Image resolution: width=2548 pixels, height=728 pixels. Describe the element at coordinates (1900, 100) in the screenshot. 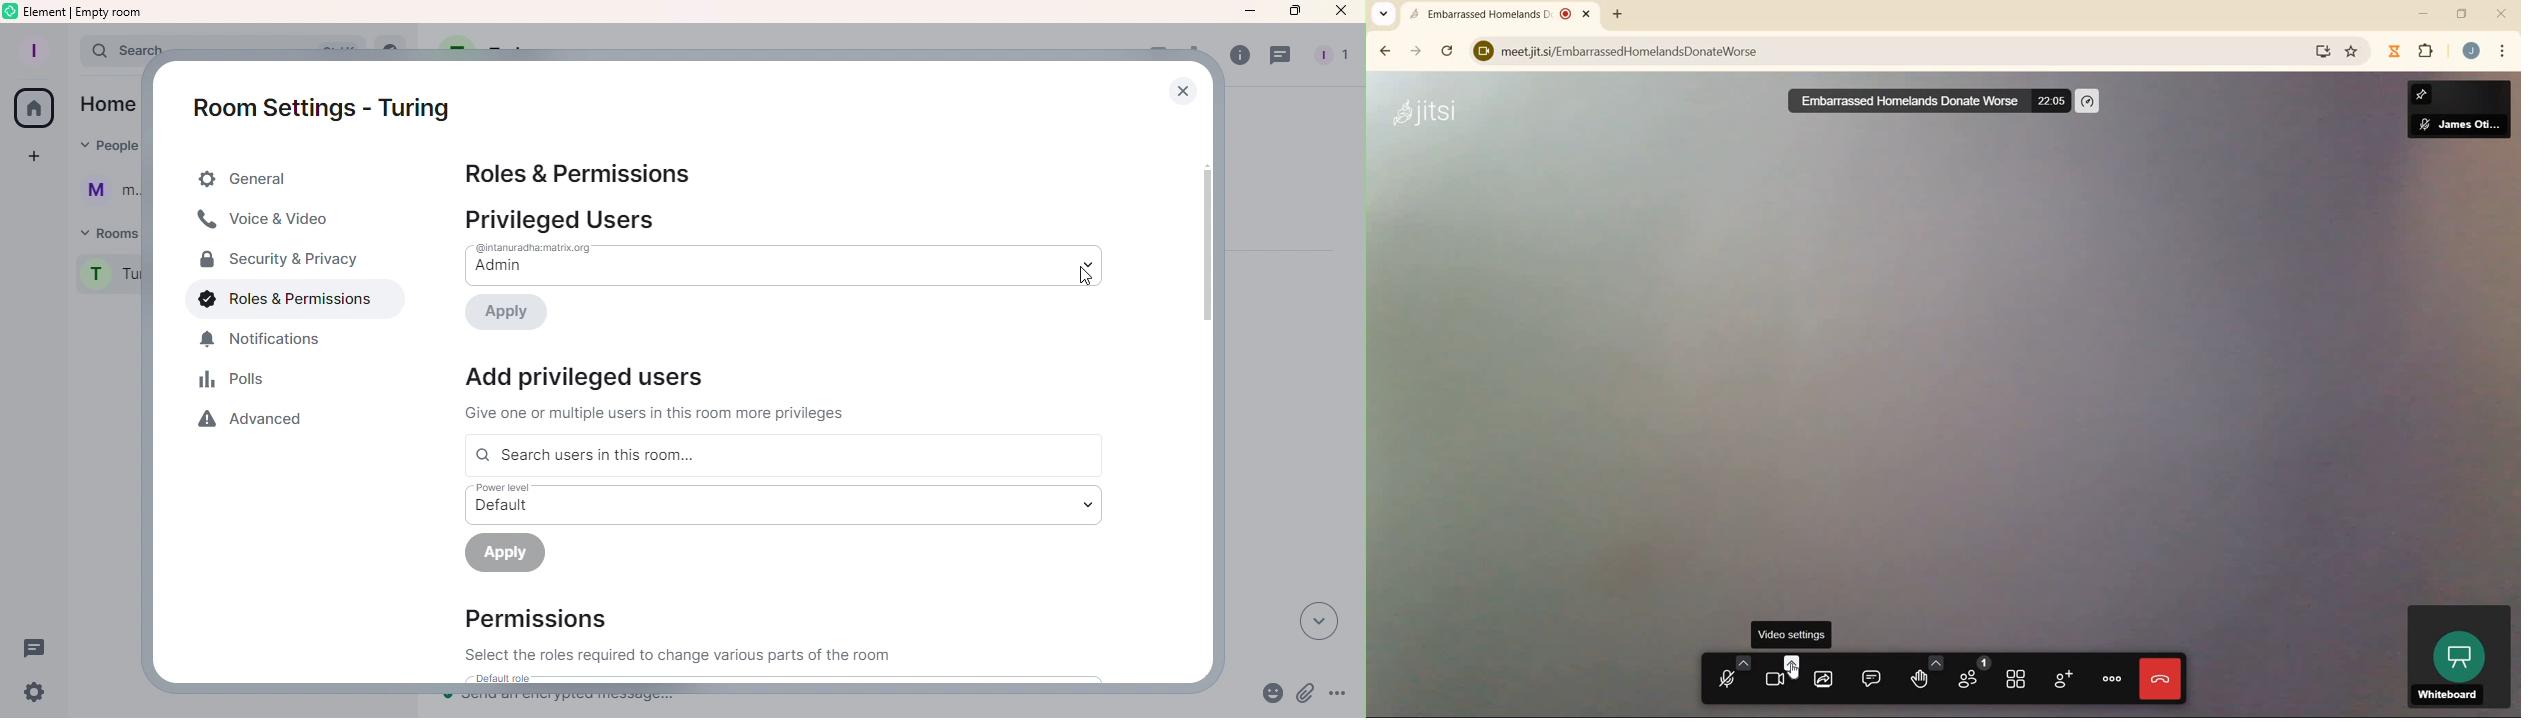

I see `N Embarrassed Homelands Donate Worse` at that location.